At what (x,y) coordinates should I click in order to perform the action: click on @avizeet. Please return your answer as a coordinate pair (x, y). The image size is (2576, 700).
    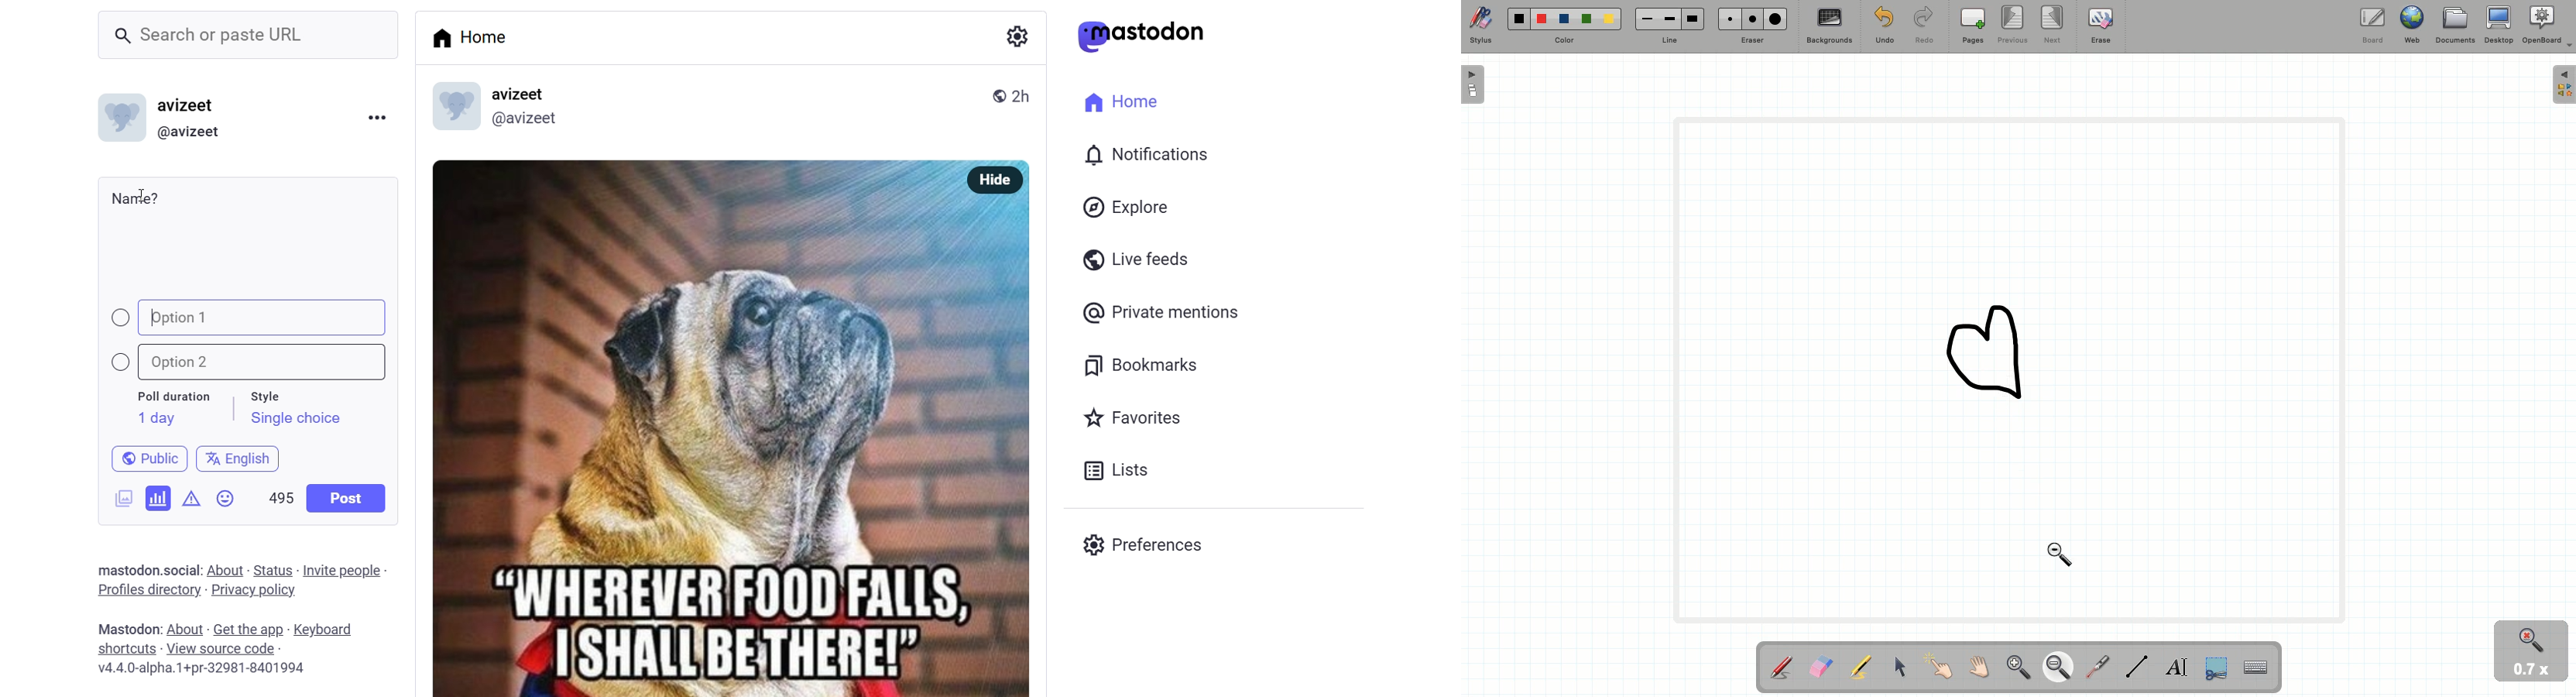
    Looking at the image, I should click on (524, 122).